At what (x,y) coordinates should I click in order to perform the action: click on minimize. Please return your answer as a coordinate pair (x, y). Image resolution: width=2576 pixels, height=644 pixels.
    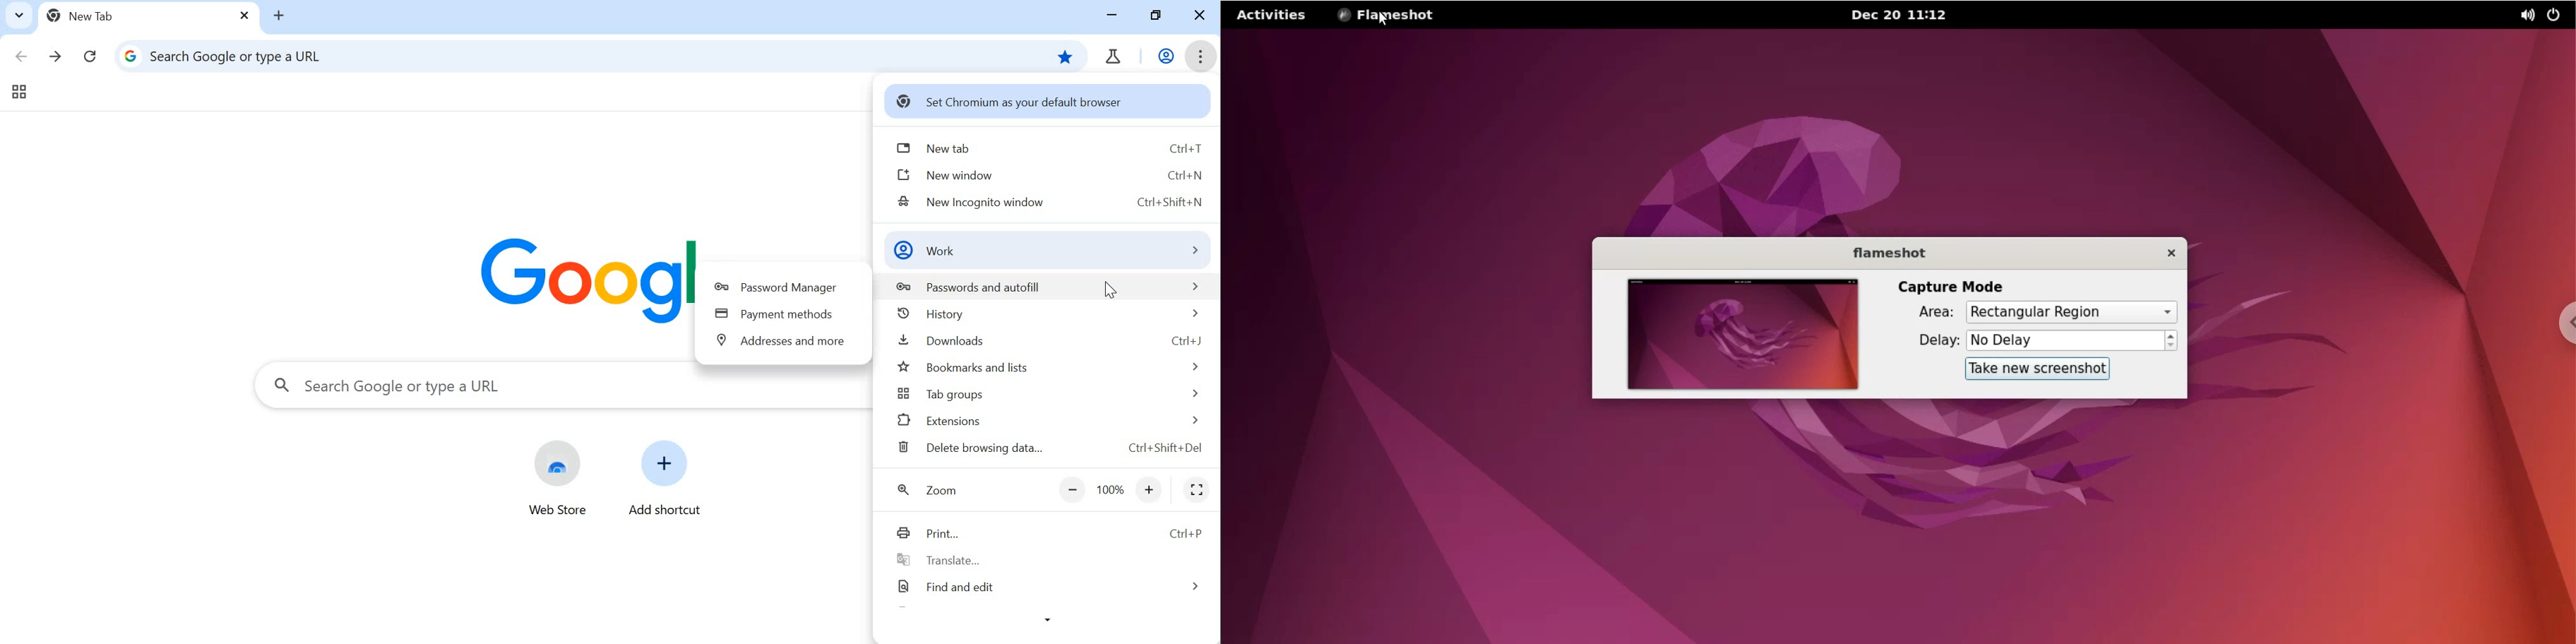
    Looking at the image, I should click on (1114, 15).